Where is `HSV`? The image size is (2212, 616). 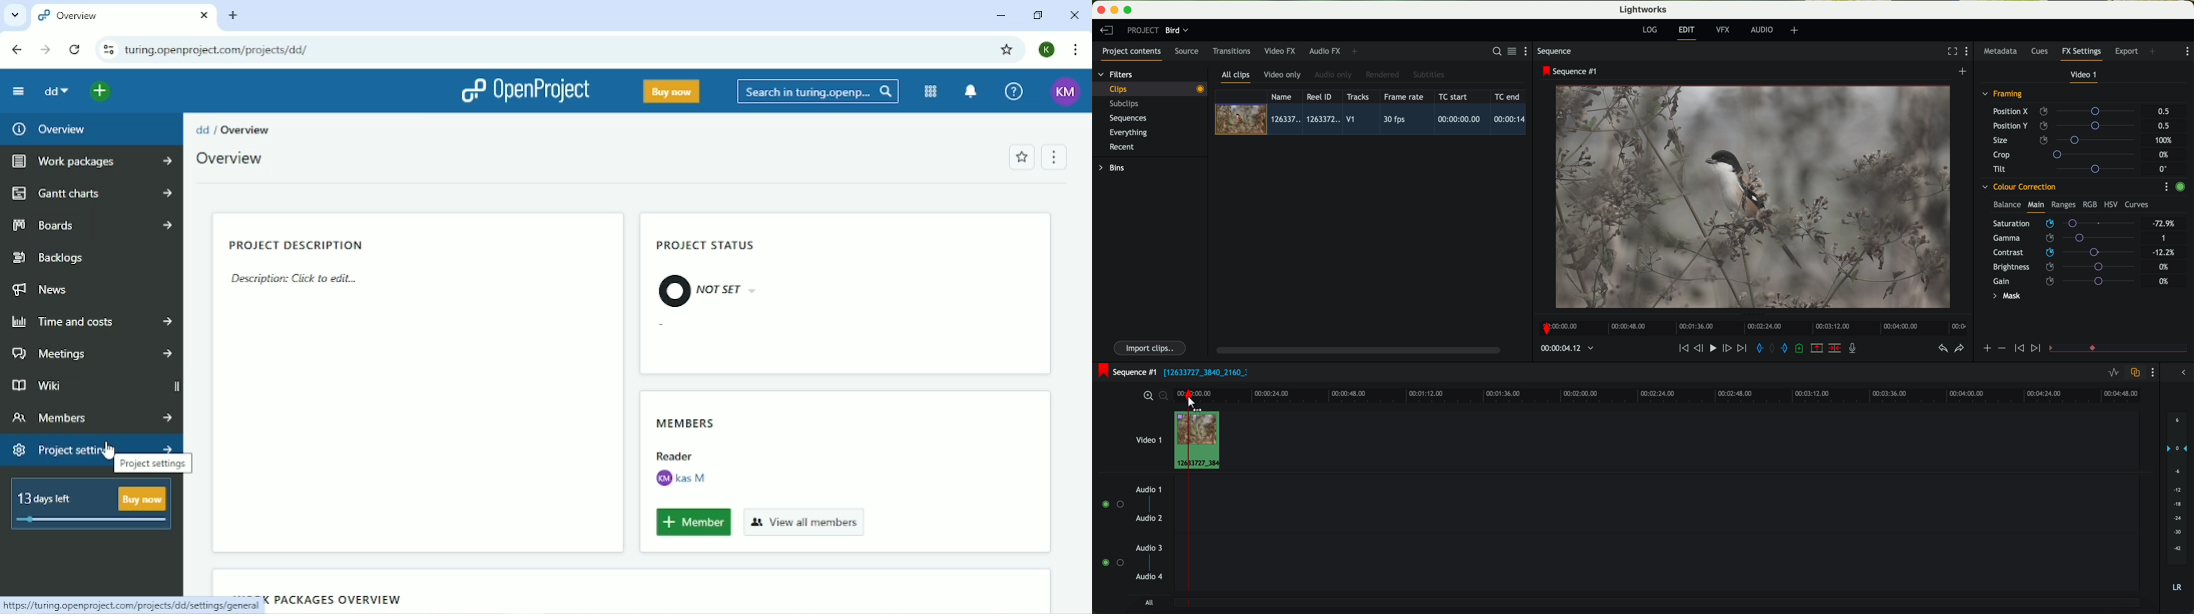 HSV is located at coordinates (2110, 204).